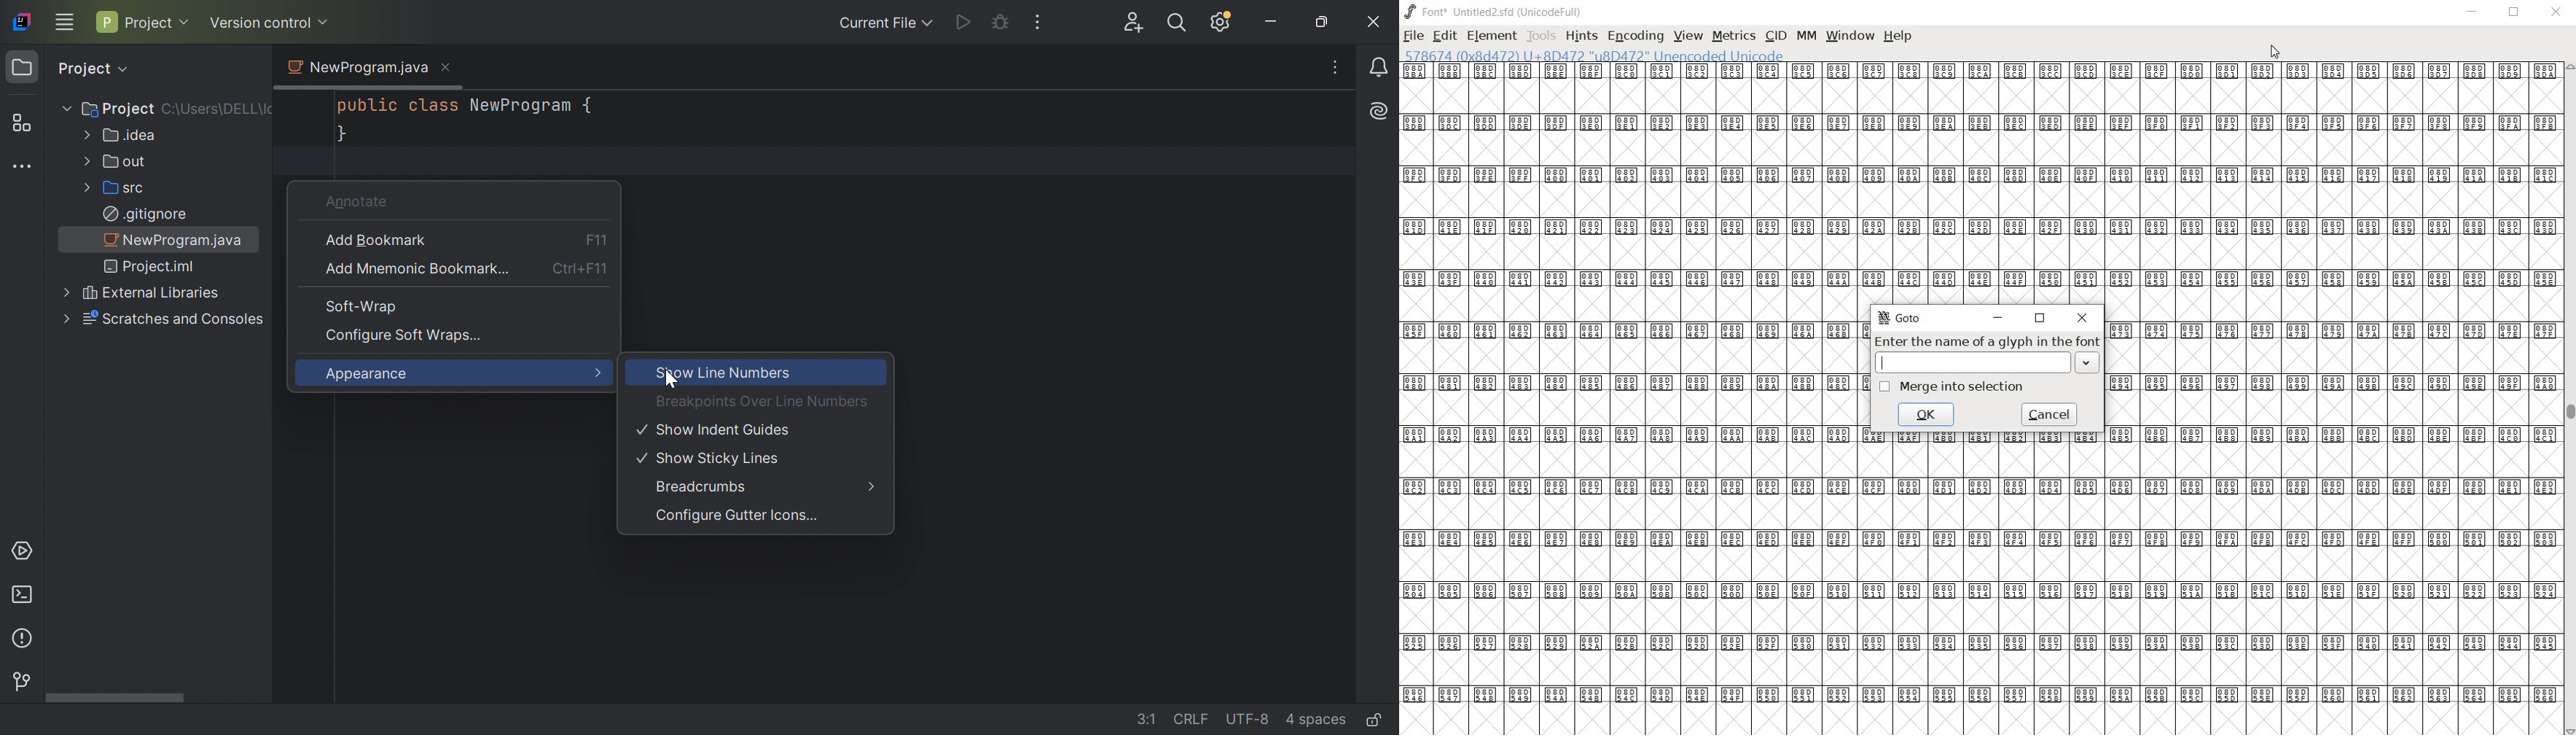 The height and width of the screenshot is (756, 2576). Describe the element at coordinates (2557, 12) in the screenshot. I see `close` at that location.